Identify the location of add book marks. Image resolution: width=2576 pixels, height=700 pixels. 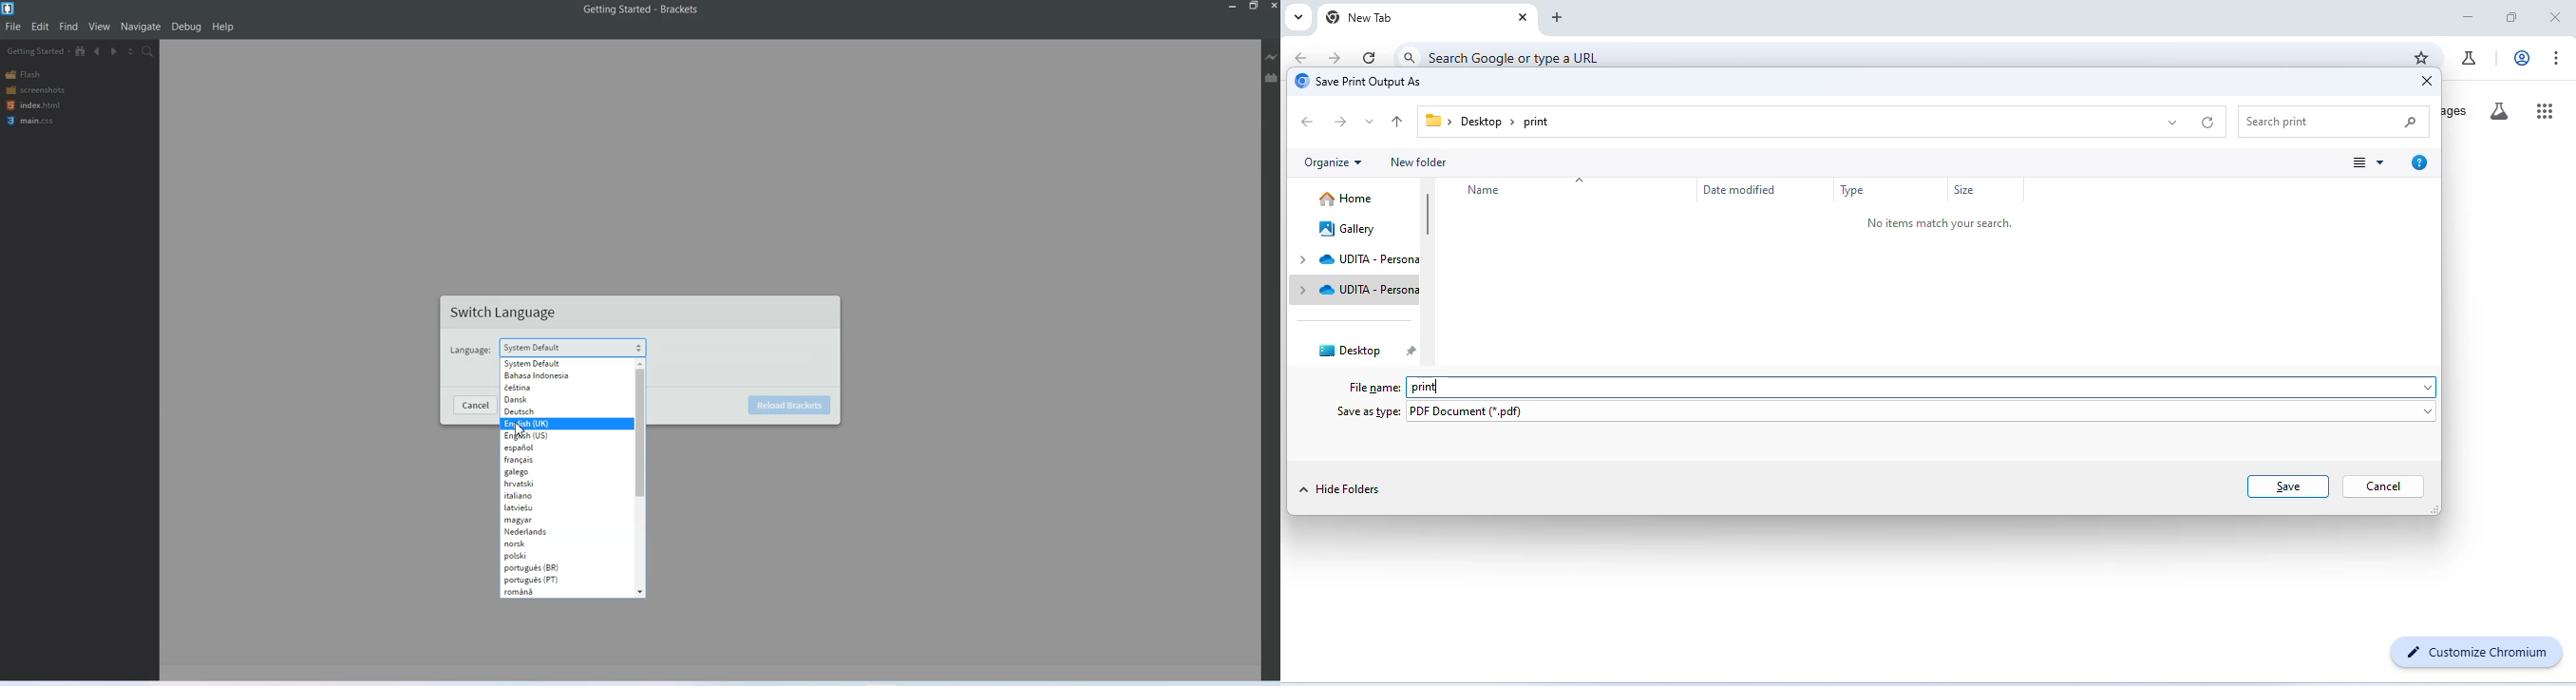
(2420, 57).